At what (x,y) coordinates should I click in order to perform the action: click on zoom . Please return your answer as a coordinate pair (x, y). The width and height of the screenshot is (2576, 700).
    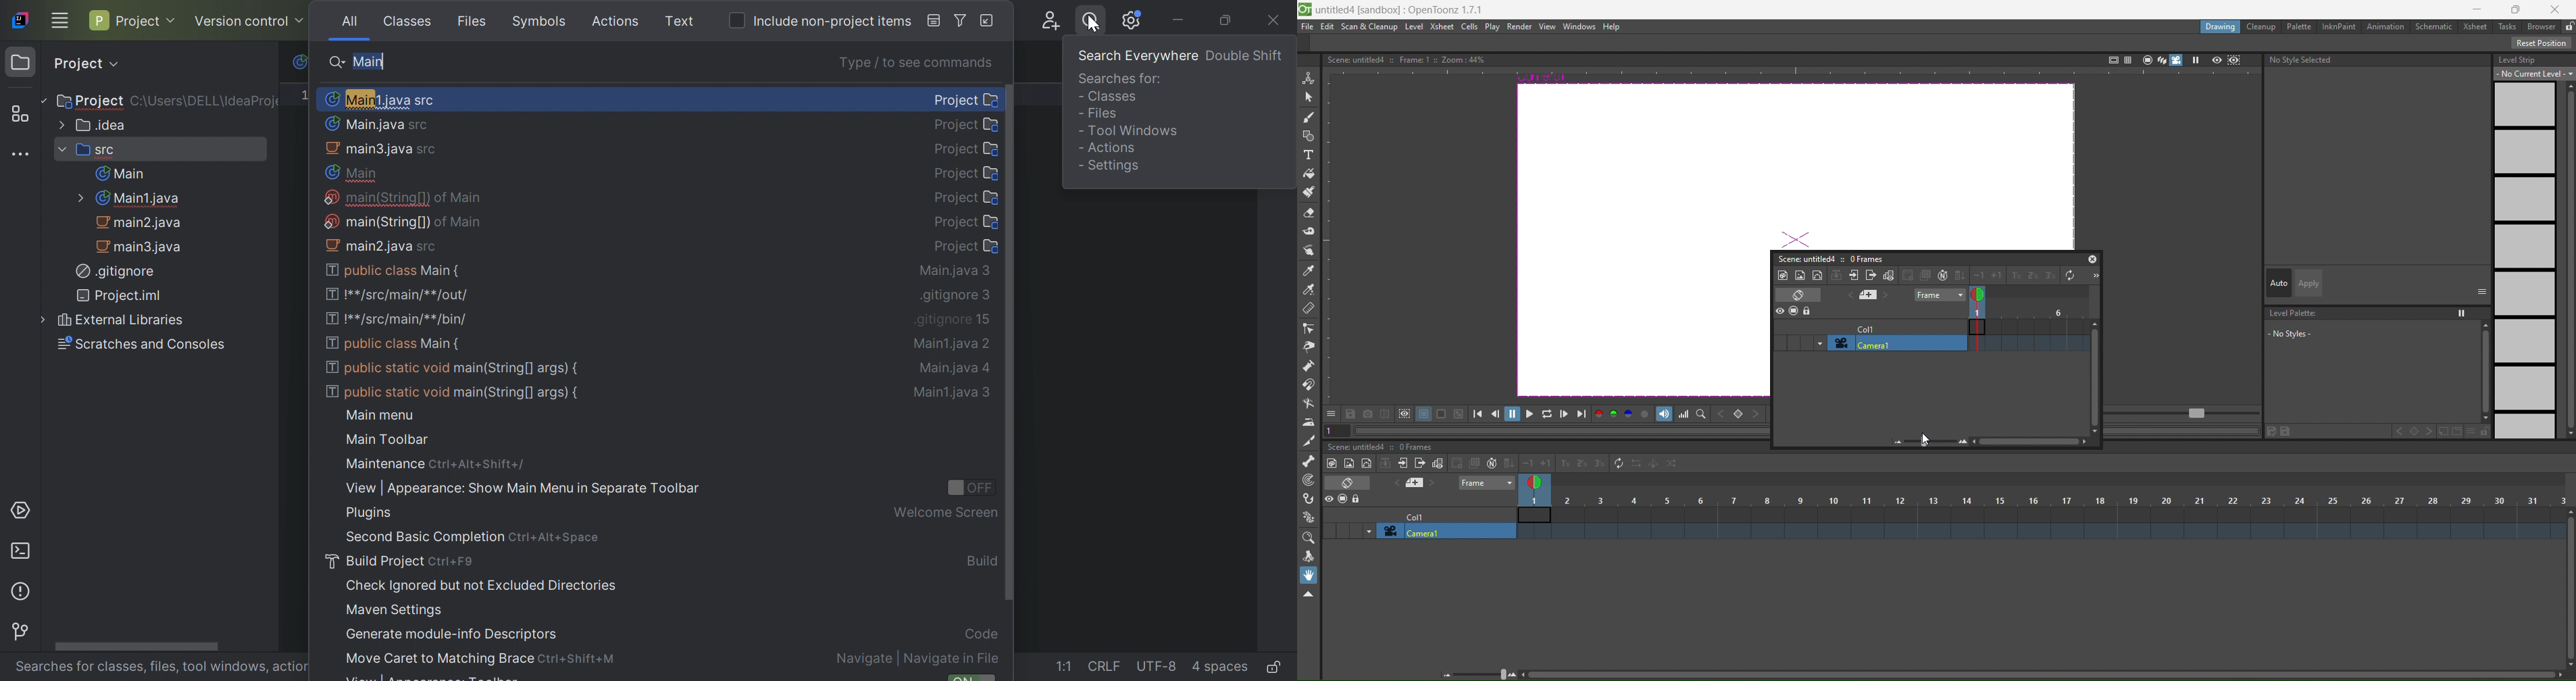
    Looking at the image, I should click on (1481, 673).